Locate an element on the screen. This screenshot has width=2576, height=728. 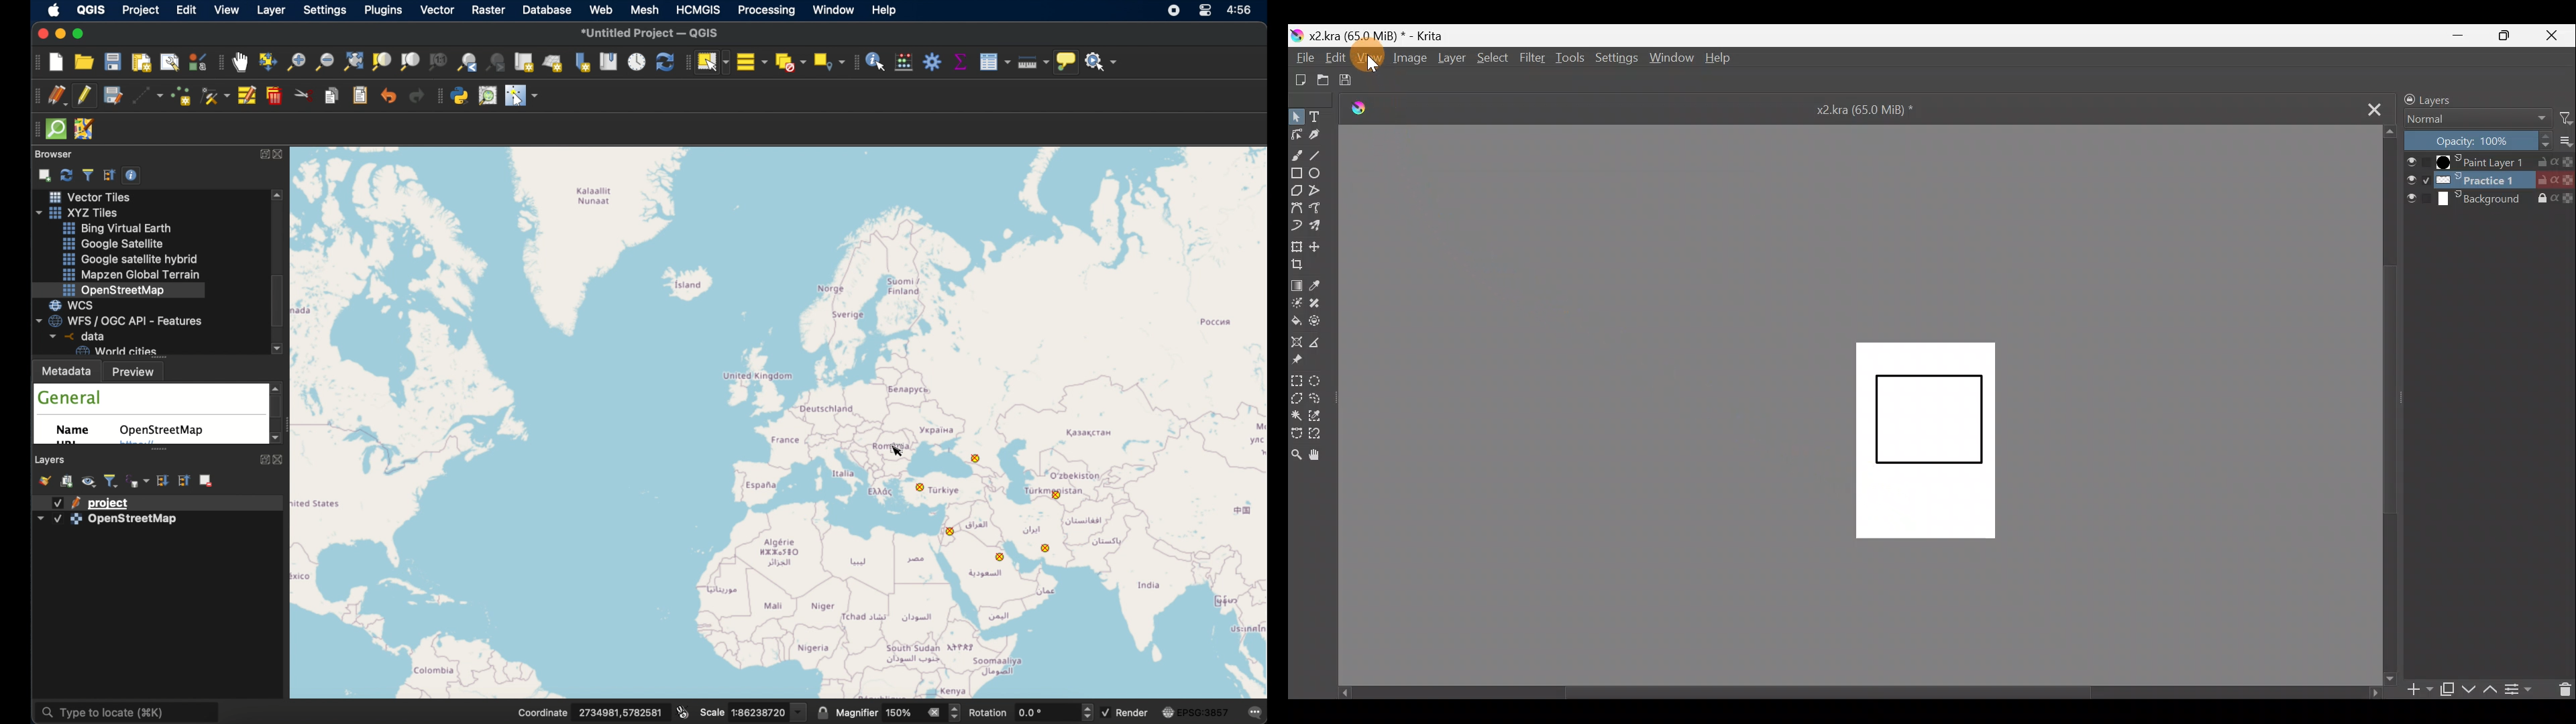
add point feature is located at coordinates (183, 95).